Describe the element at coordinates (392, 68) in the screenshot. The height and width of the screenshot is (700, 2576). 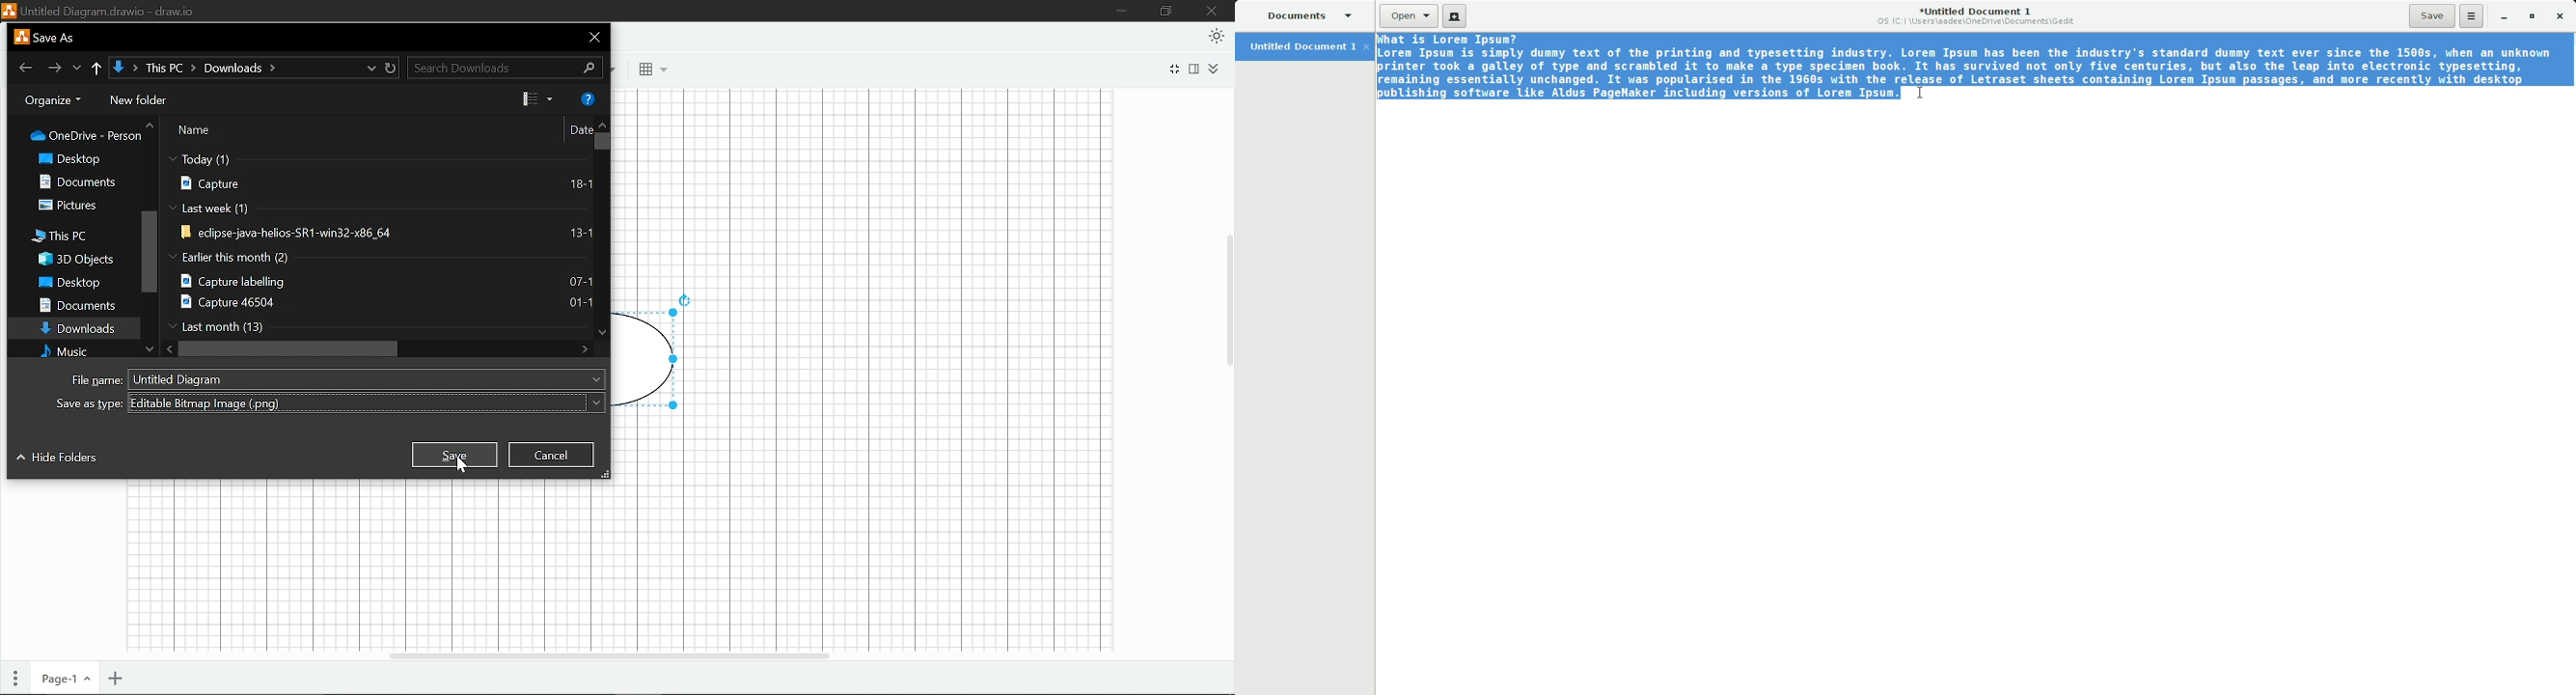
I see `refresh` at that location.